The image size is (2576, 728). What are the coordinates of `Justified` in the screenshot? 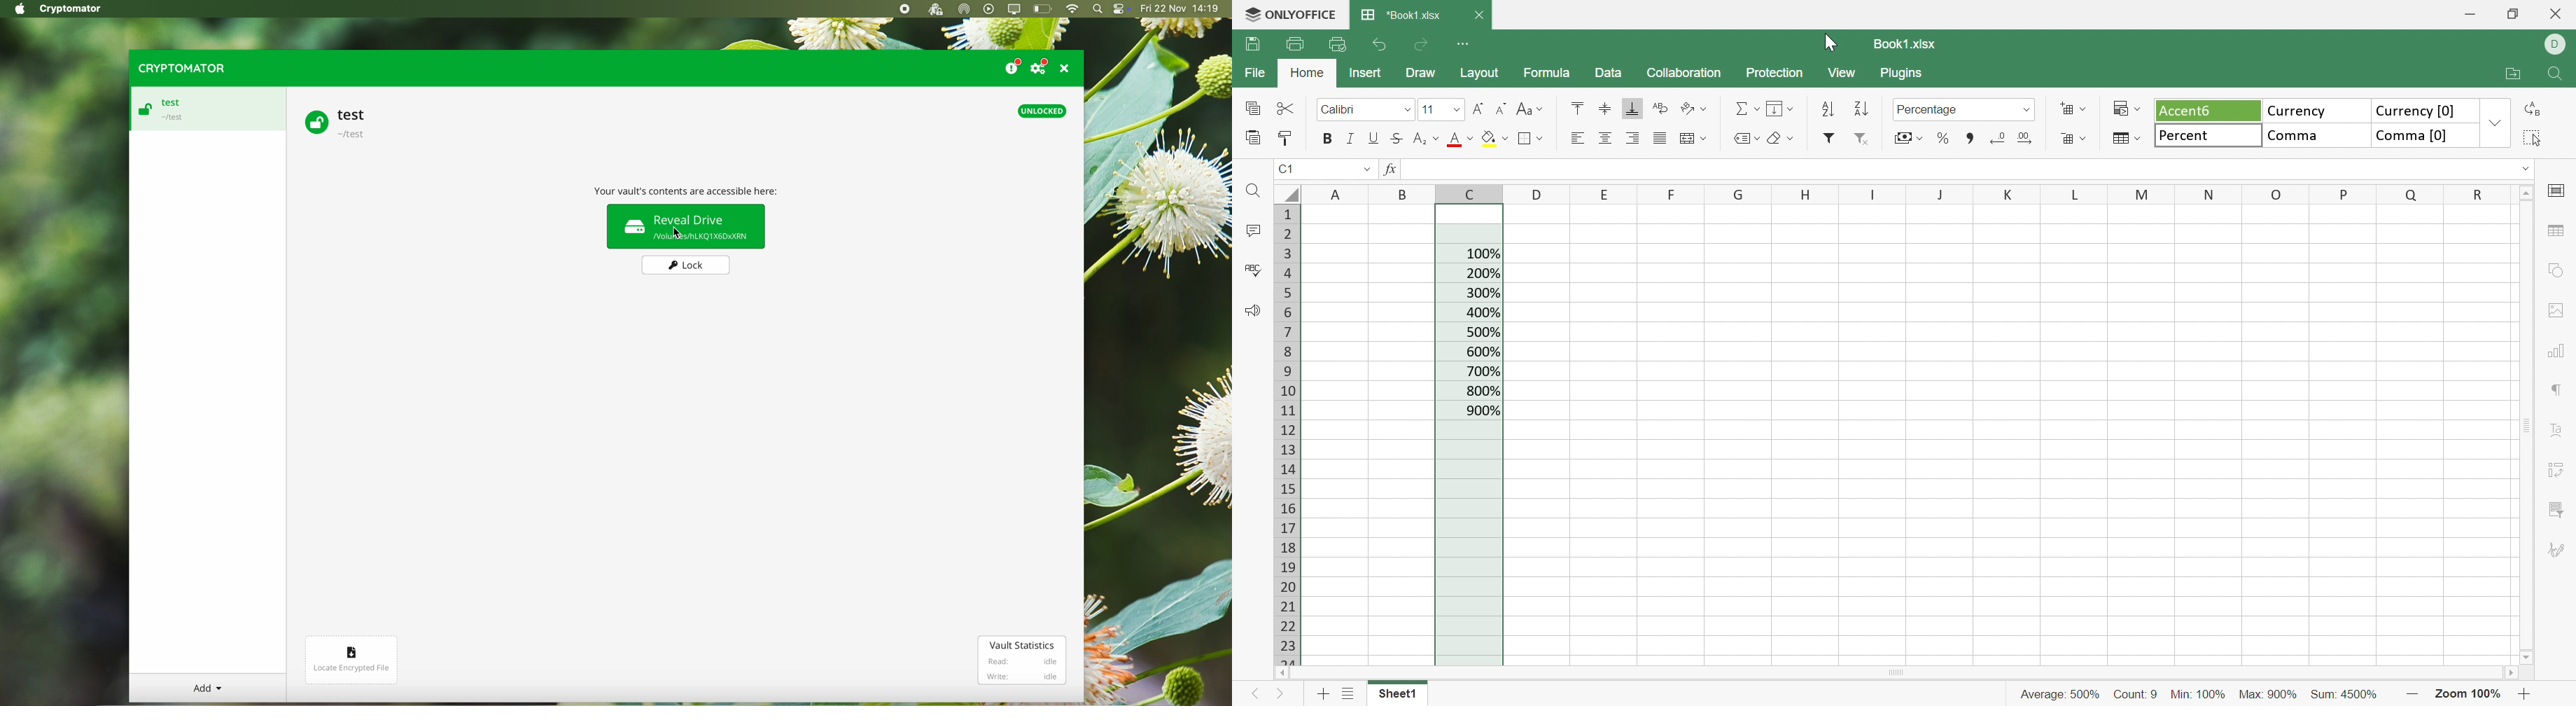 It's located at (1662, 138).